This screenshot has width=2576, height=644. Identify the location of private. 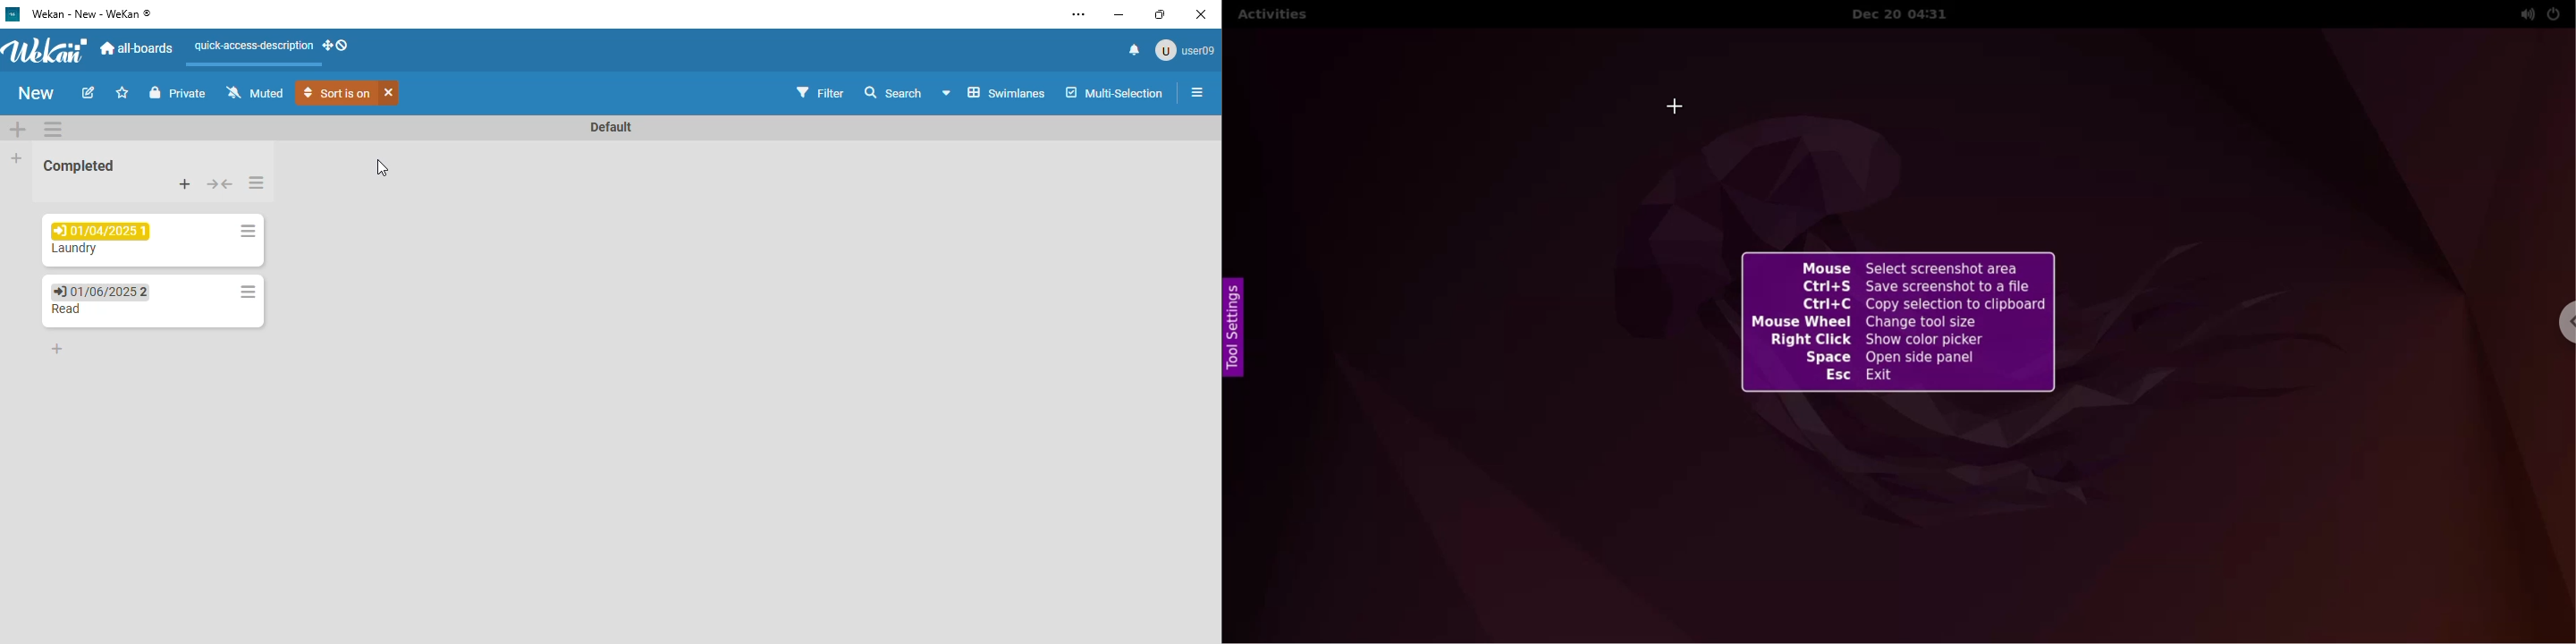
(178, 92).